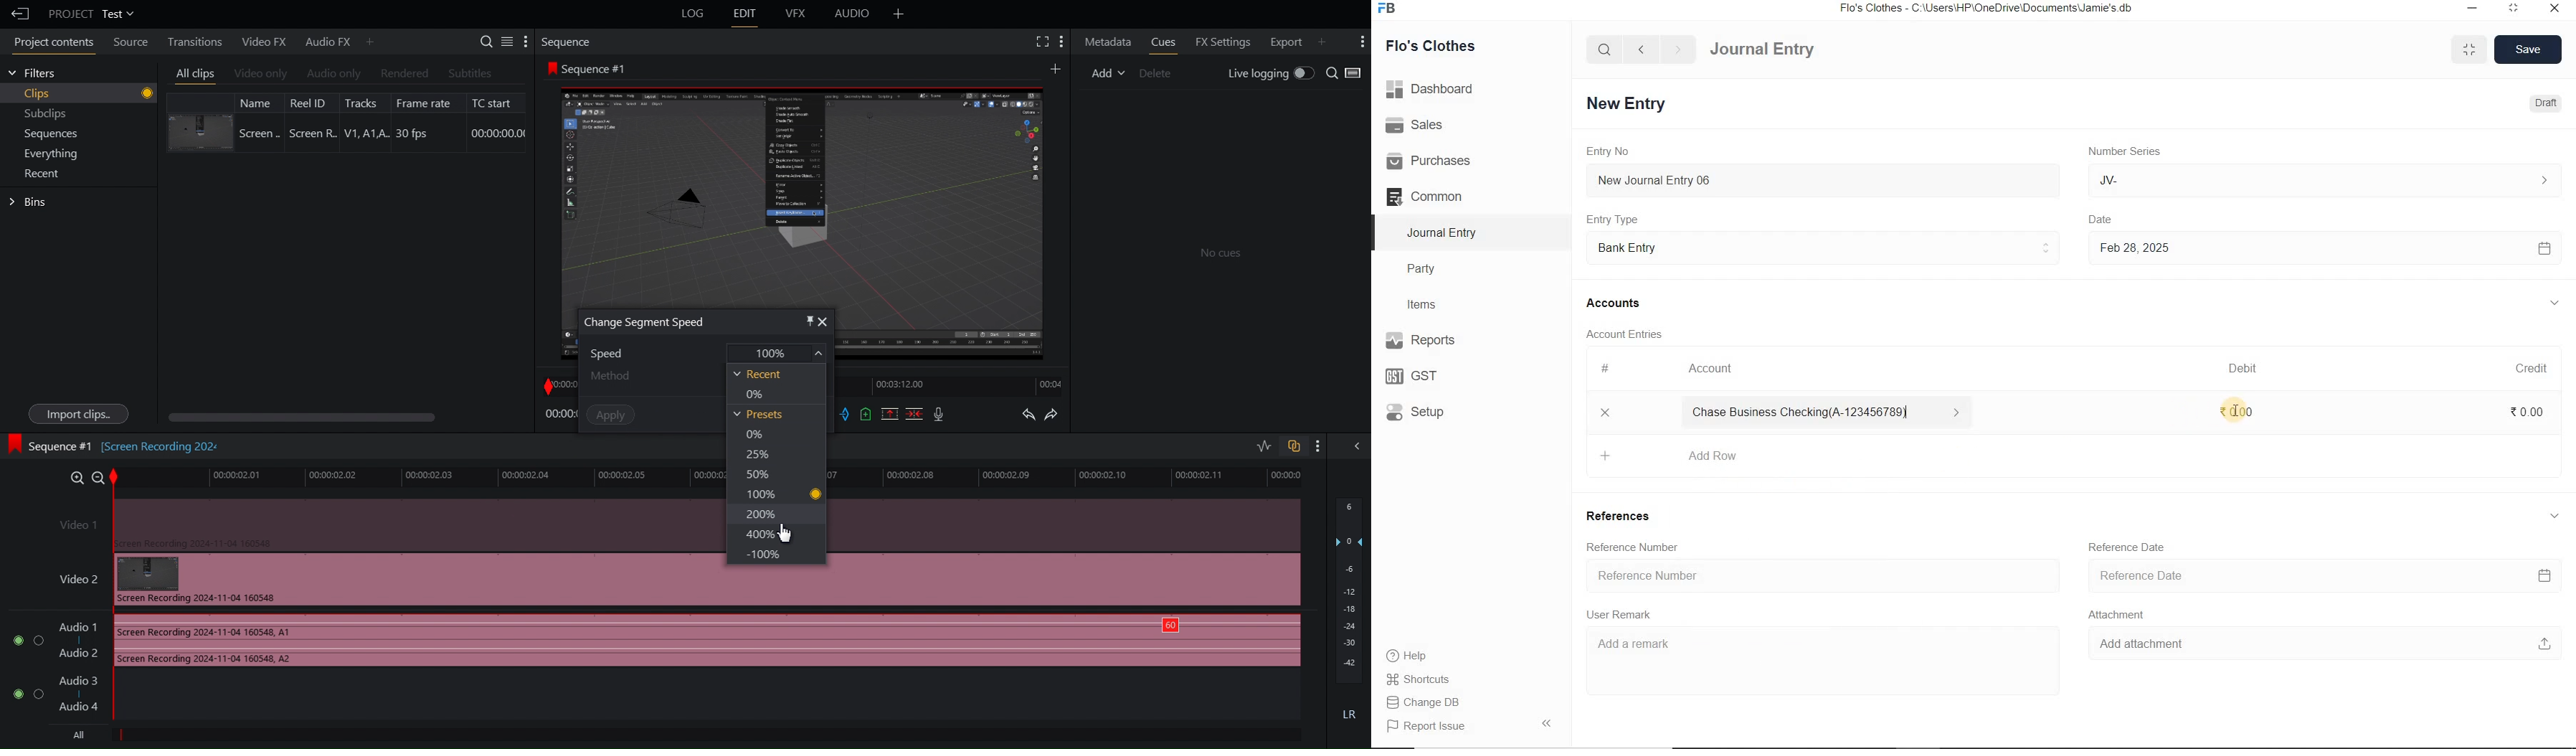  What do you see at coordinates (1788, 47) in the screenshot?
I see `Journal Entry` at bounding box center [1788, 47].